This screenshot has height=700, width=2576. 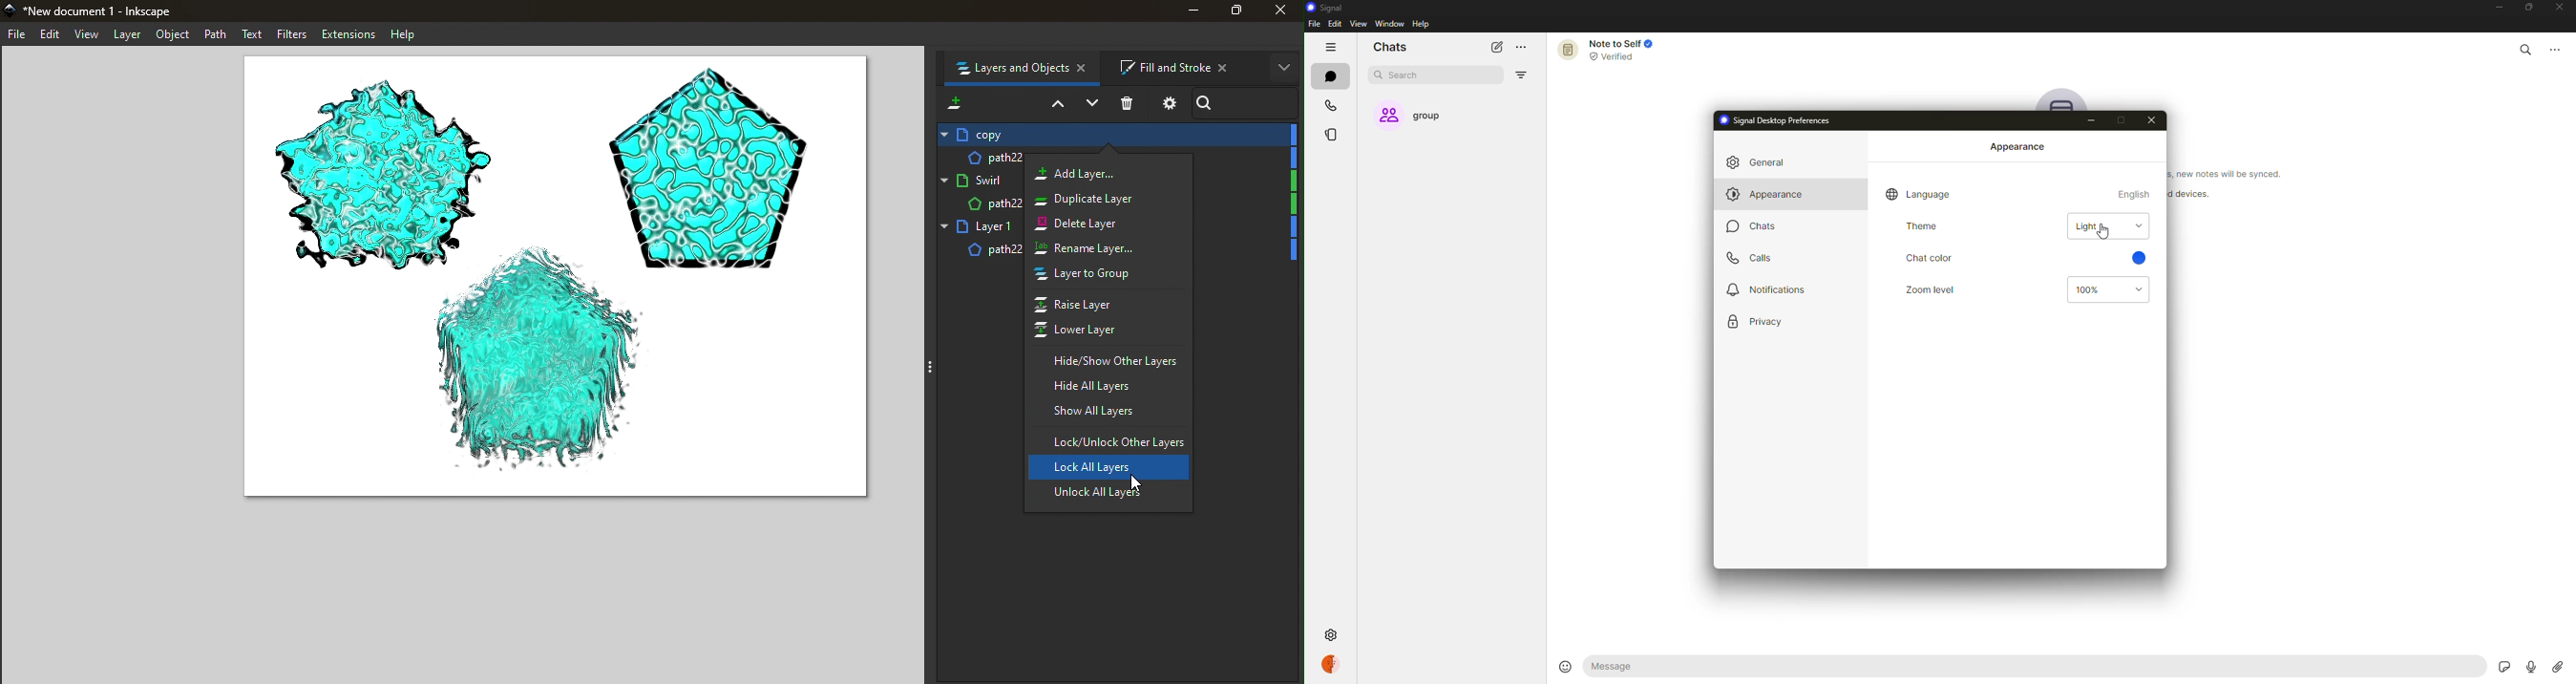 I want to click on Add new layer, so click(x=953, y=102).